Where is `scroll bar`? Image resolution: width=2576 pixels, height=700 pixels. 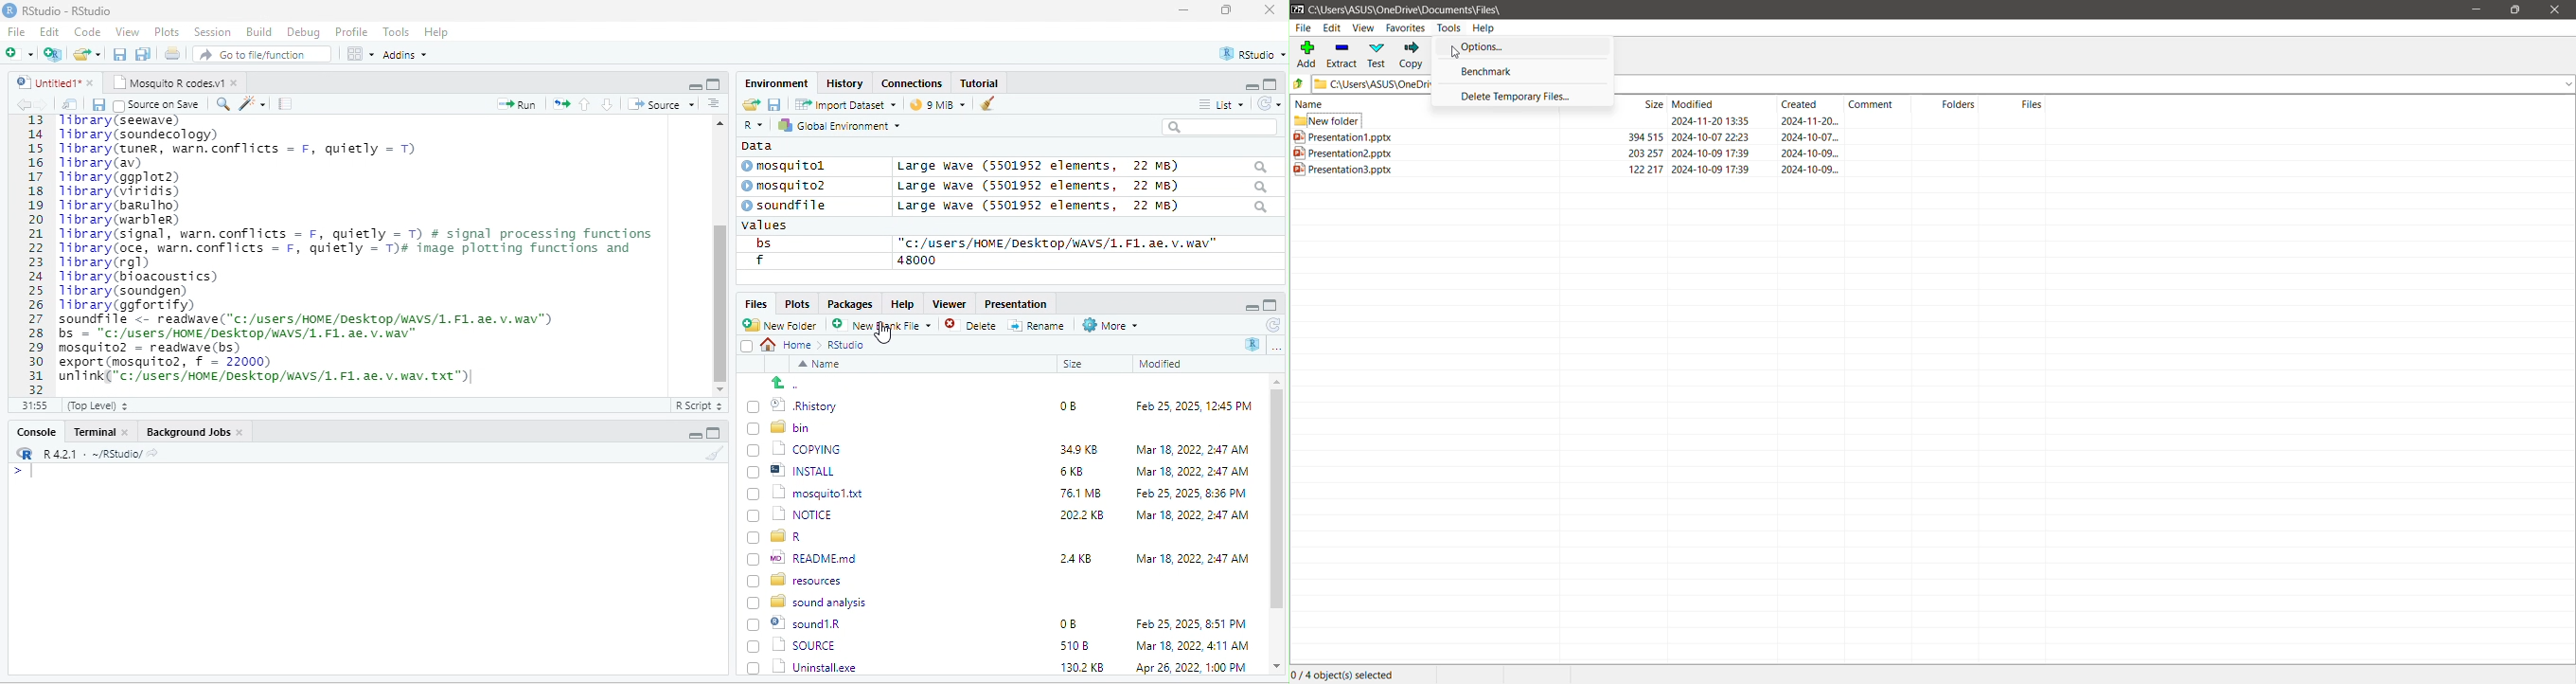
scroll bar is located at coordinates (1277, 525).